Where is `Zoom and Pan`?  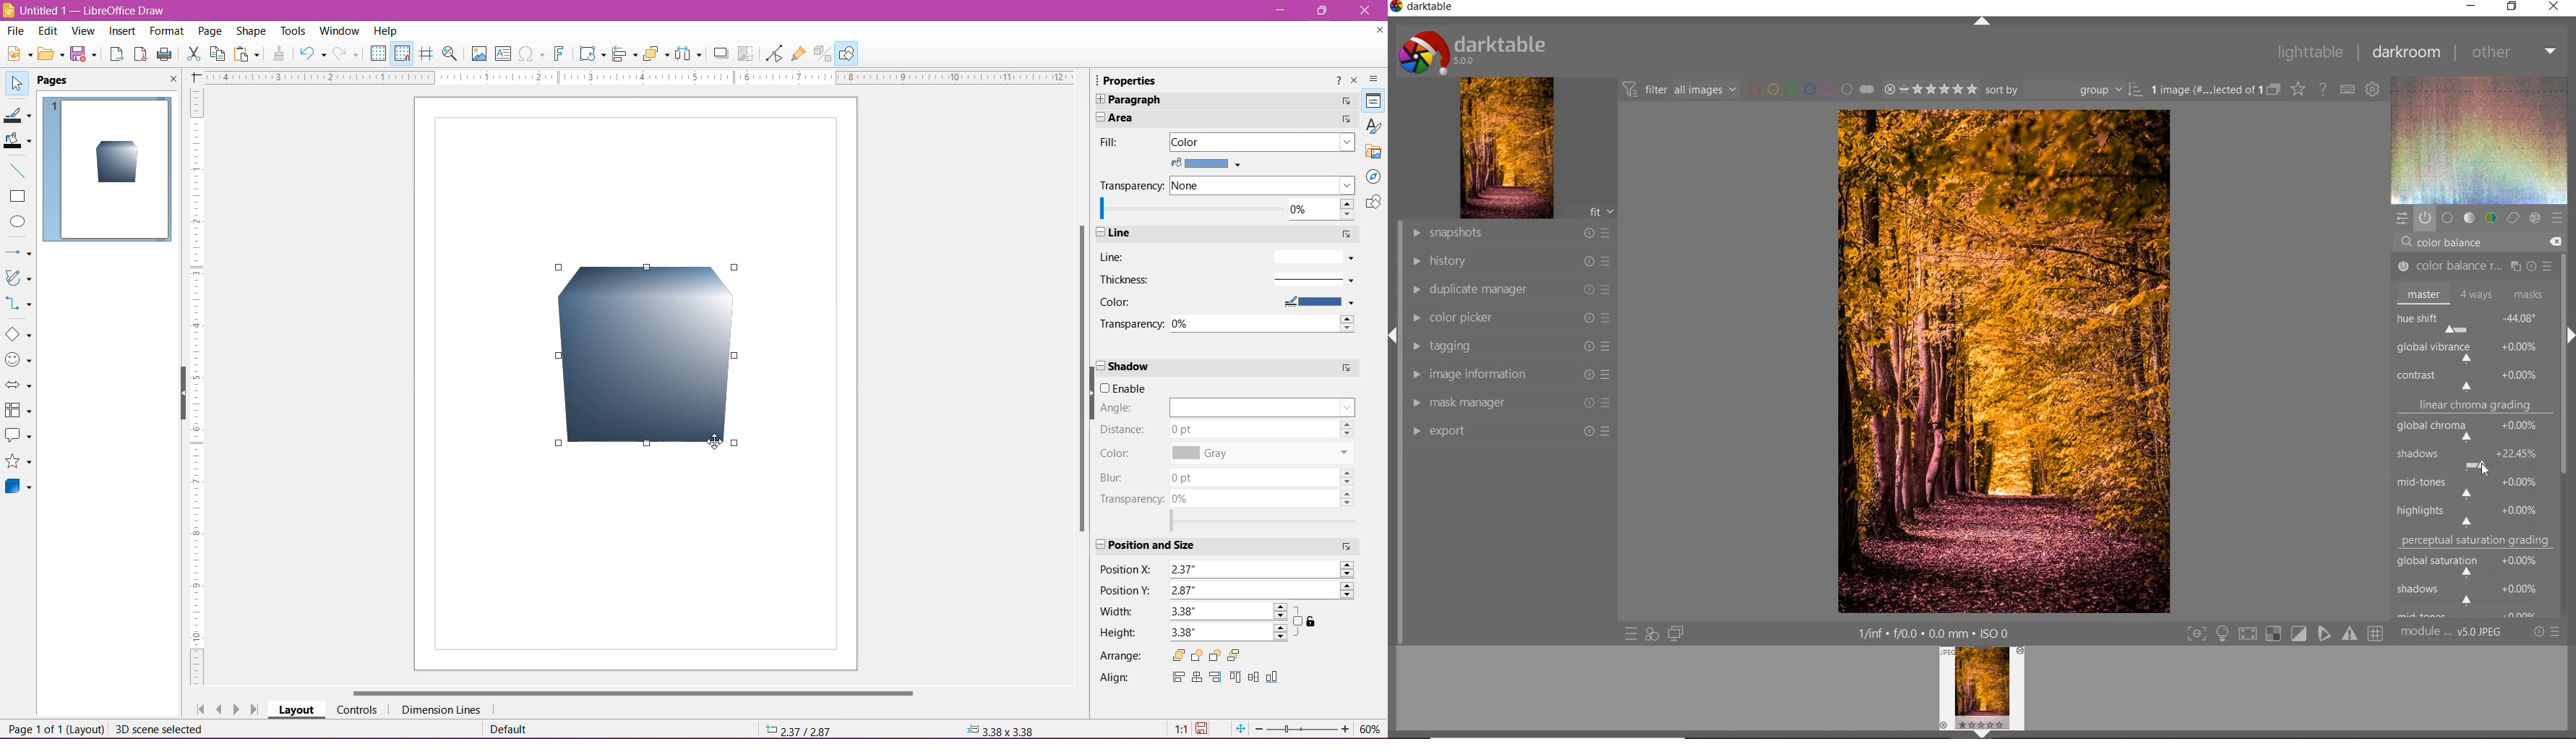 Zoom and Pan is located at coordinates (452, 56).